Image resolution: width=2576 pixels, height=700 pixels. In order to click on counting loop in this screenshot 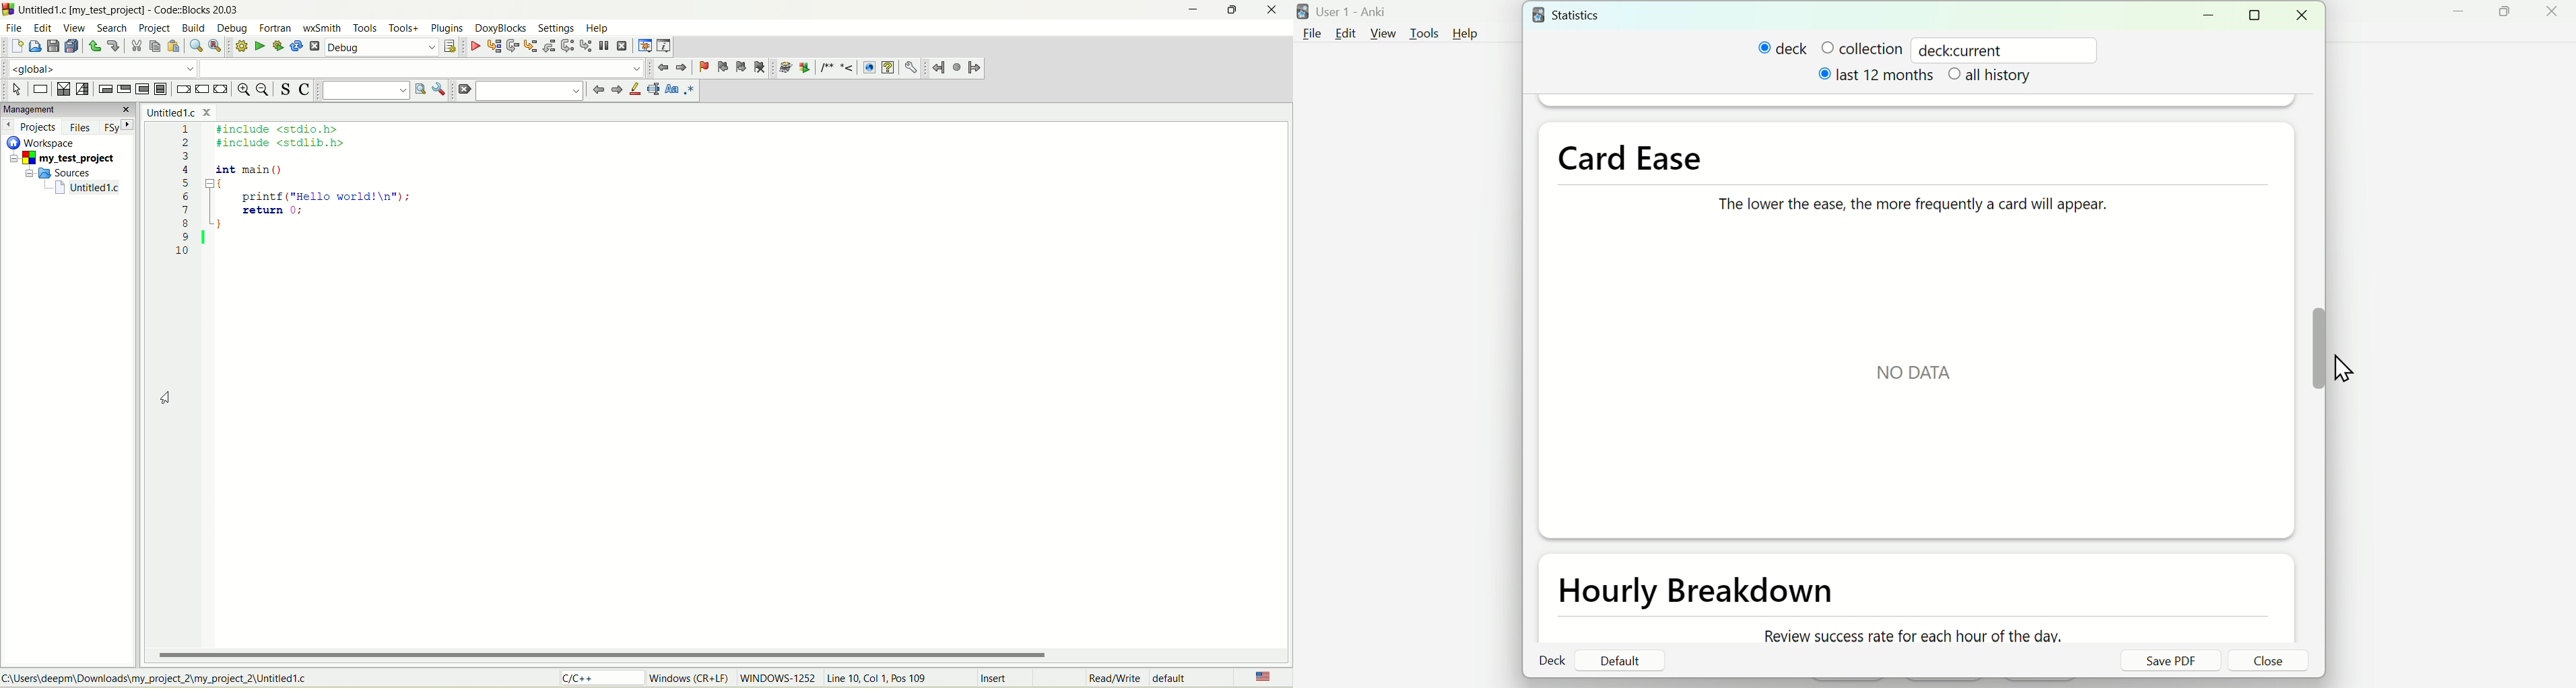, I will do `click(144, 90)`.